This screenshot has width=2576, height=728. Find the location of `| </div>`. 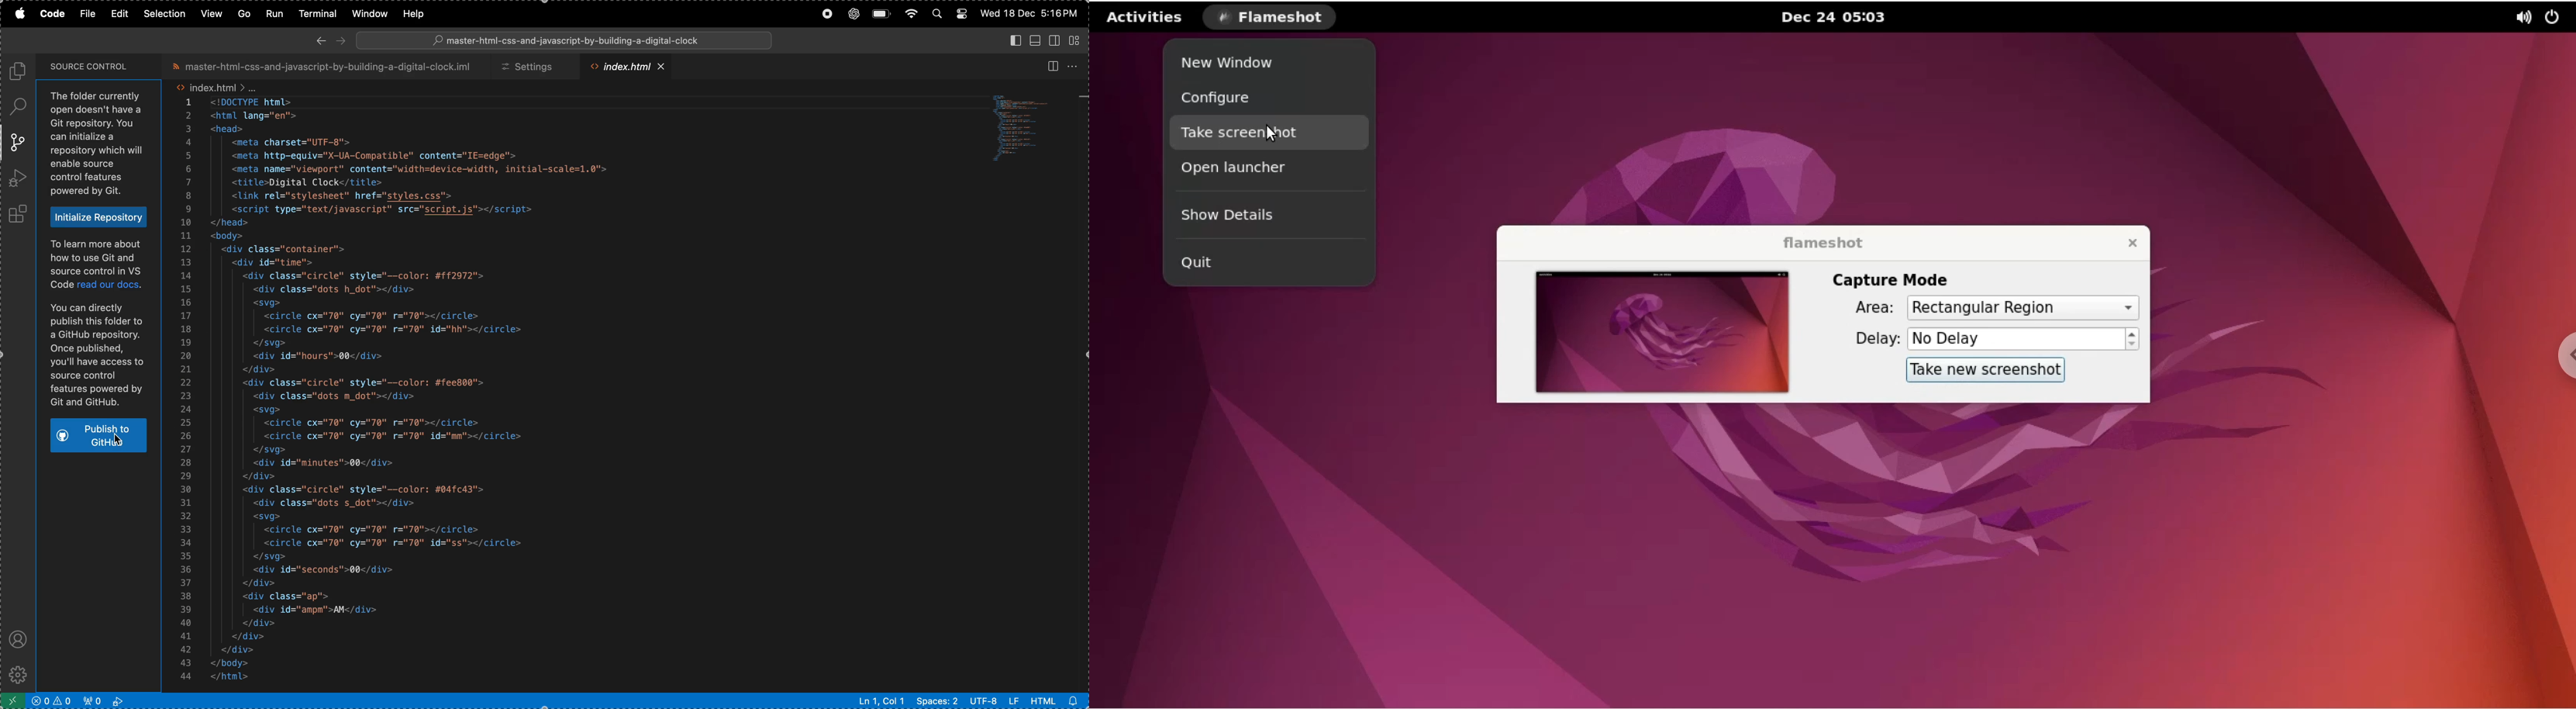

| </div> is located at coordinates (253, 637).